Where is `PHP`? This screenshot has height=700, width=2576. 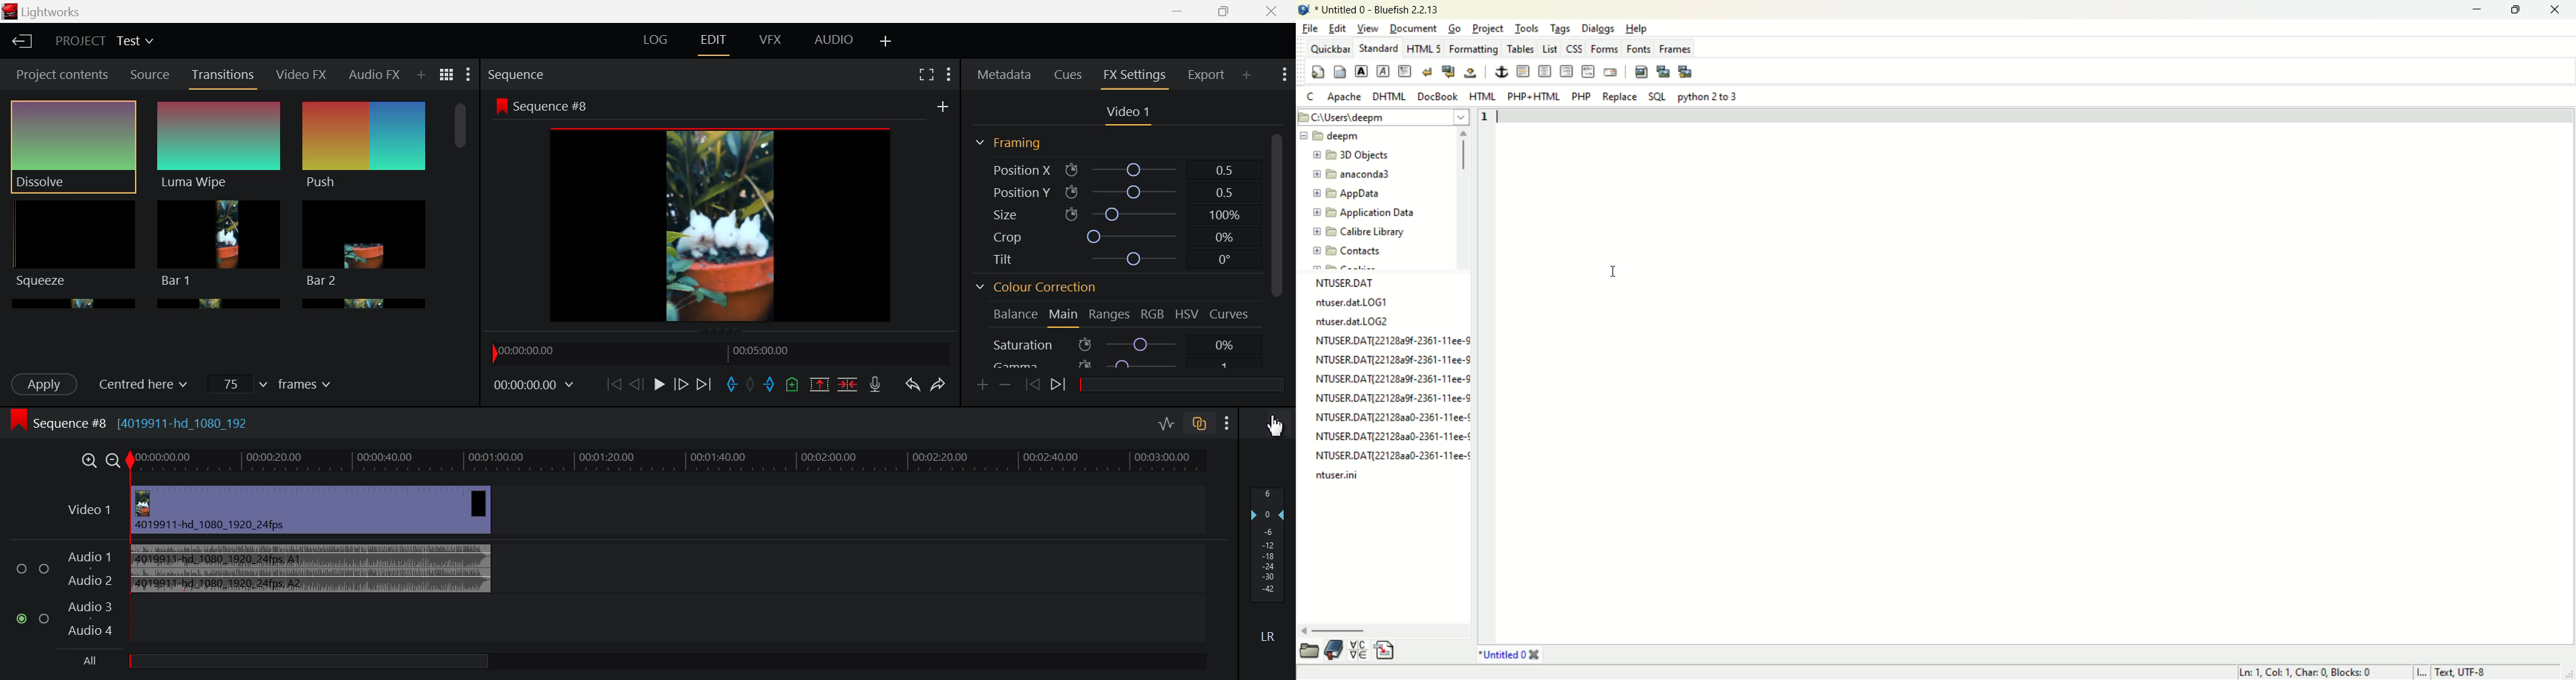
PHP is located at coordinates (1582, 96).